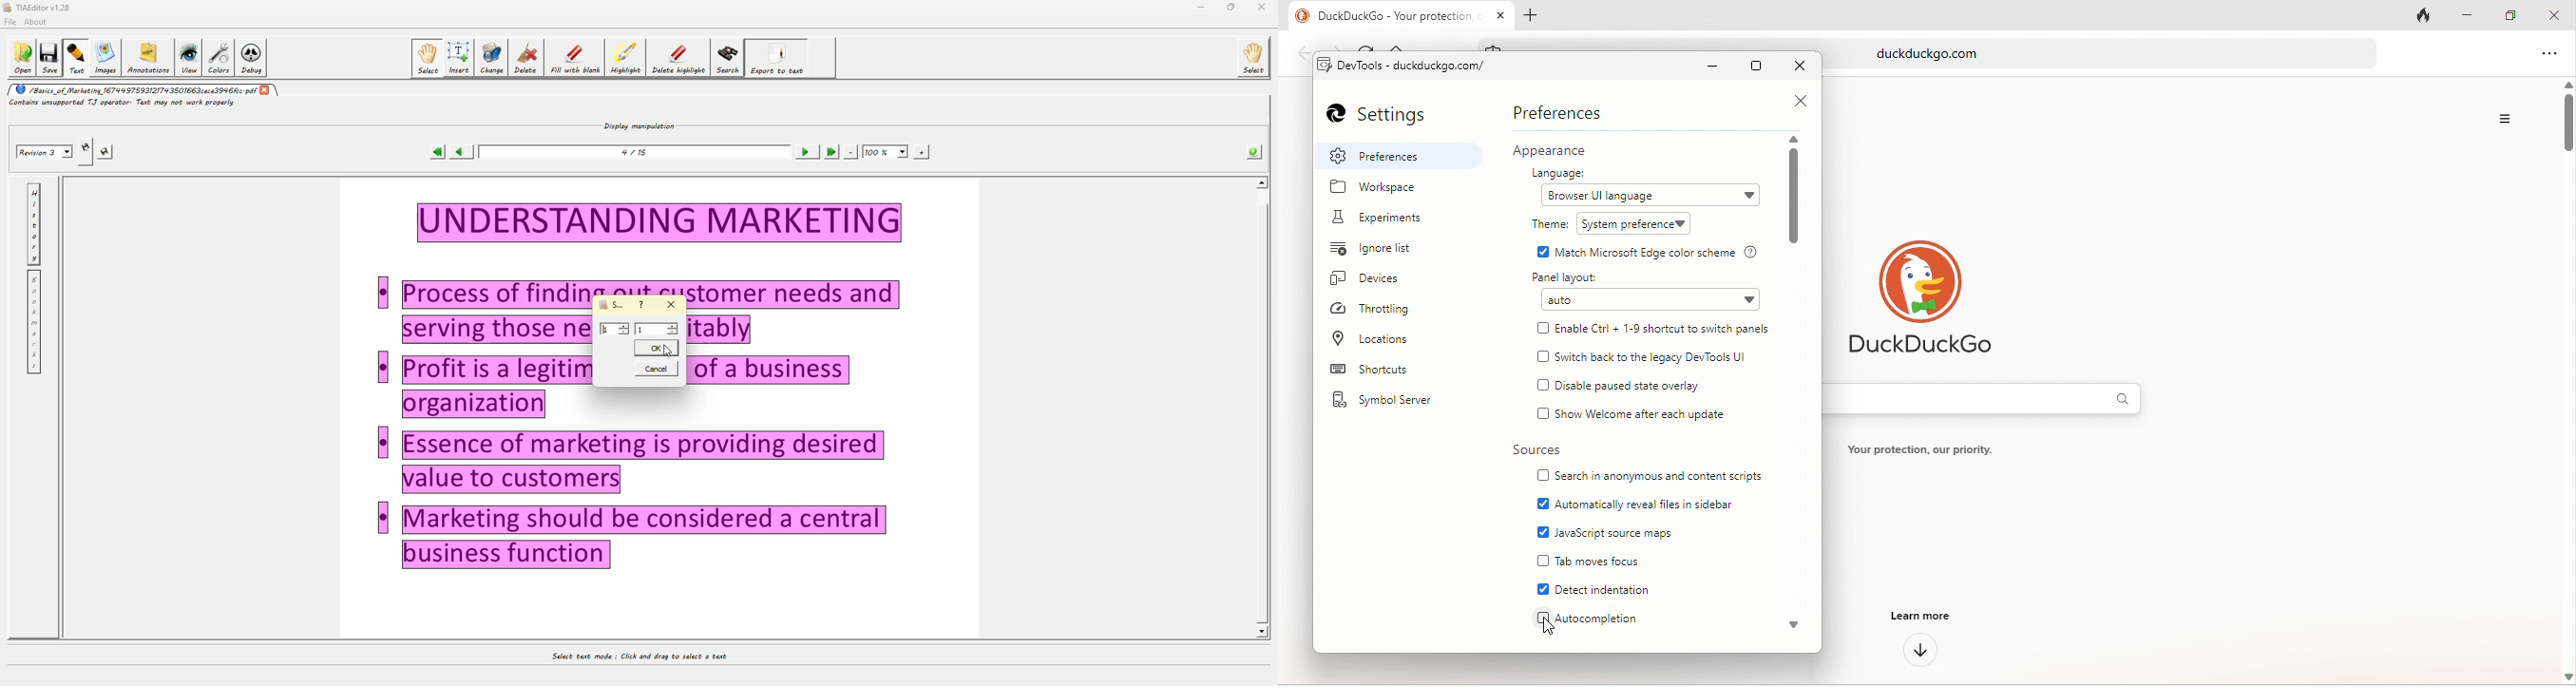 Image resolution: width=2576 pixels, height=700 pixels. I want to click on checkbox, so click(1544, 415).